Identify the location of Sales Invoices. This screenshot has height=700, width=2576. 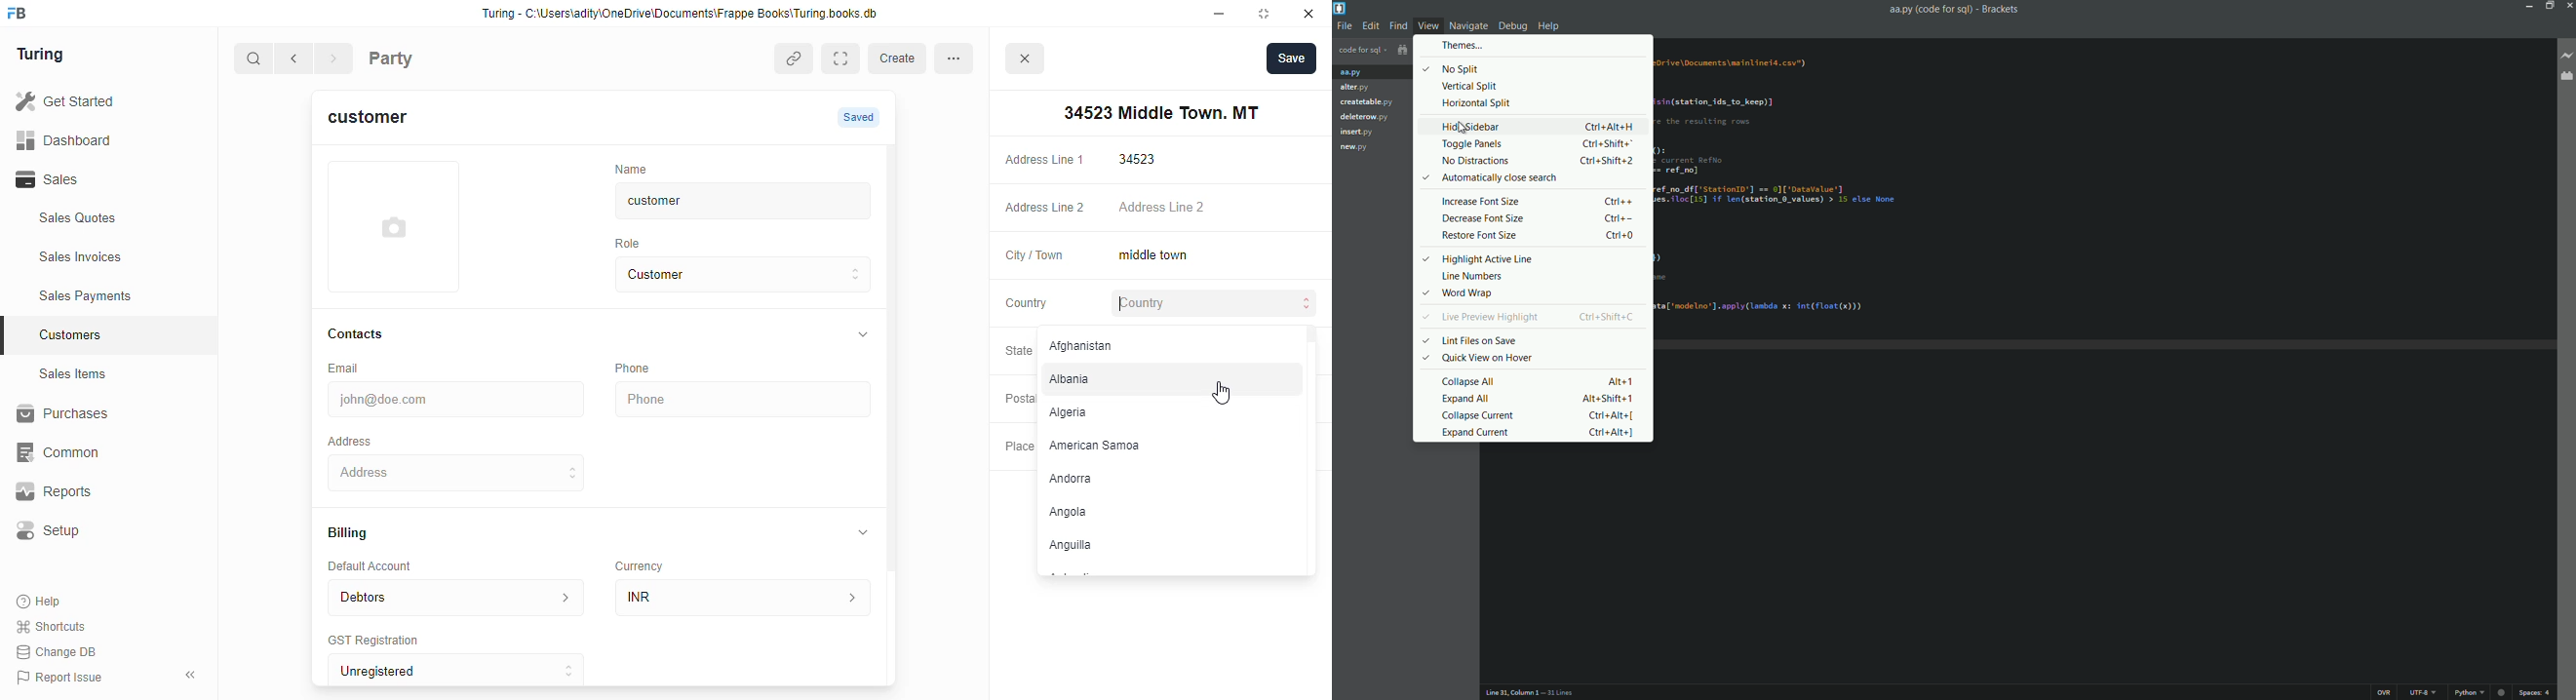
(114, 257).